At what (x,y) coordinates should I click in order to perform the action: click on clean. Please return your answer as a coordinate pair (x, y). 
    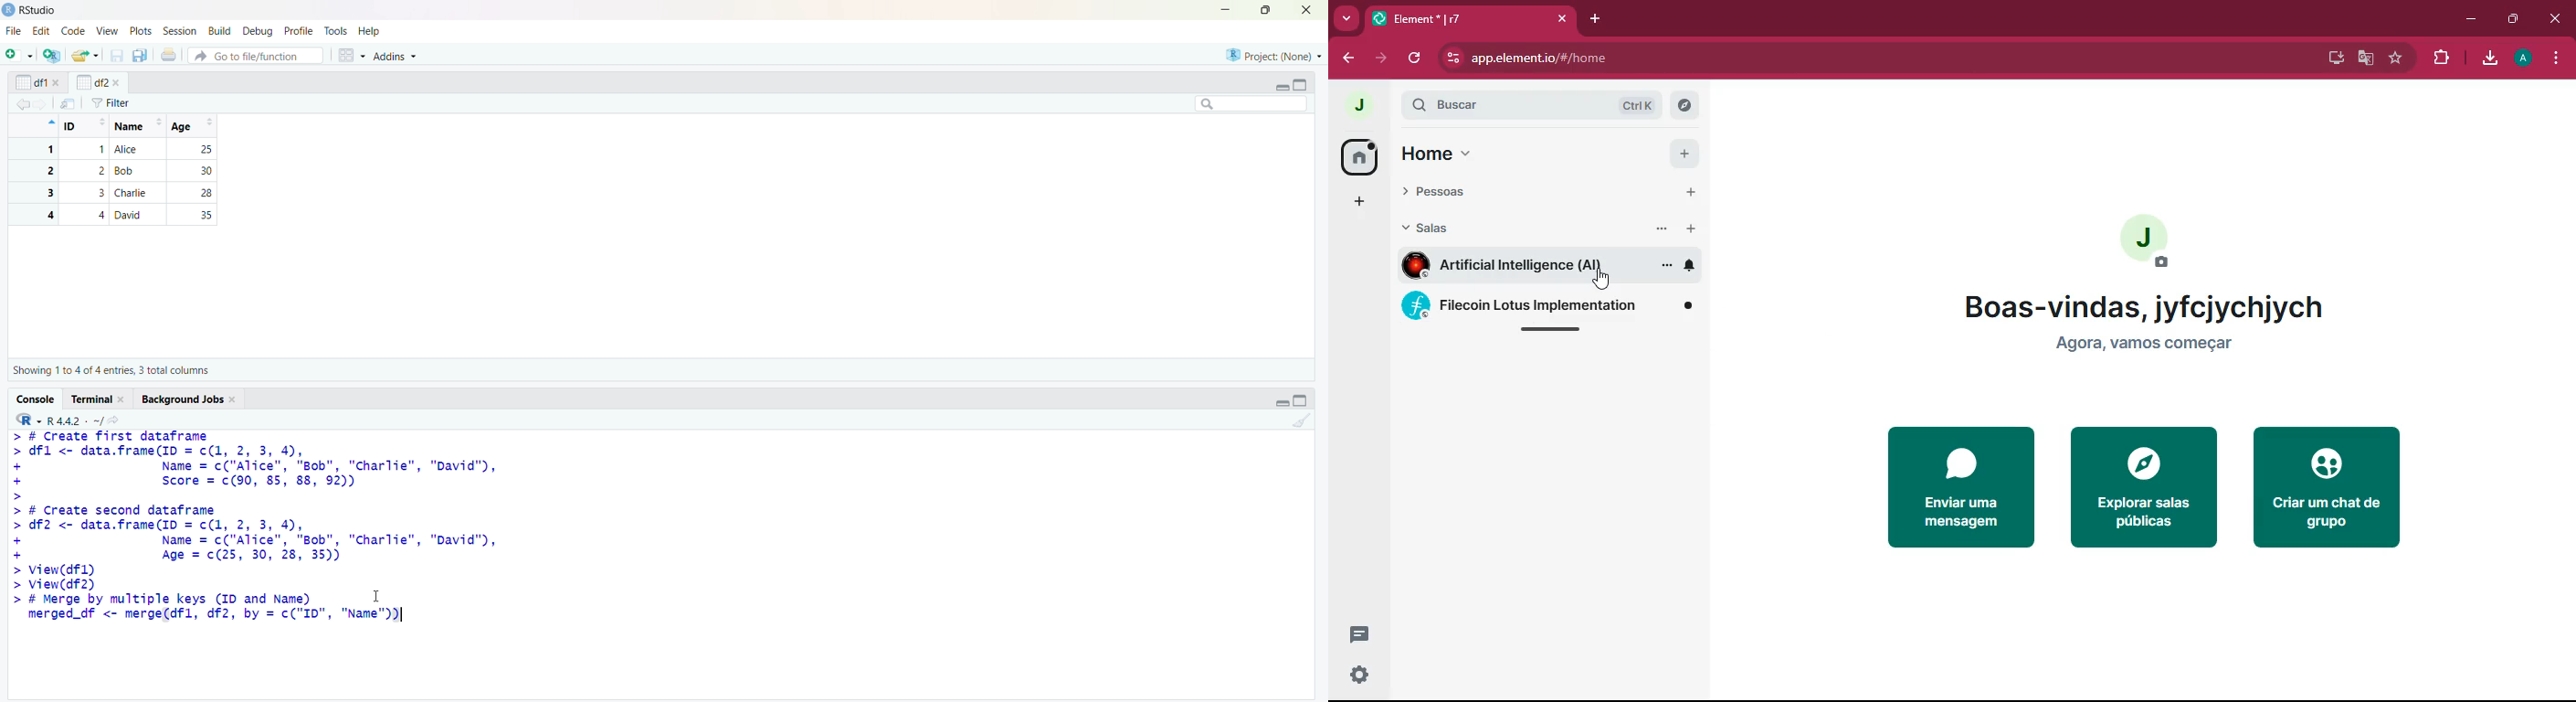
    Looking at the image, I should click on (1303, 421).